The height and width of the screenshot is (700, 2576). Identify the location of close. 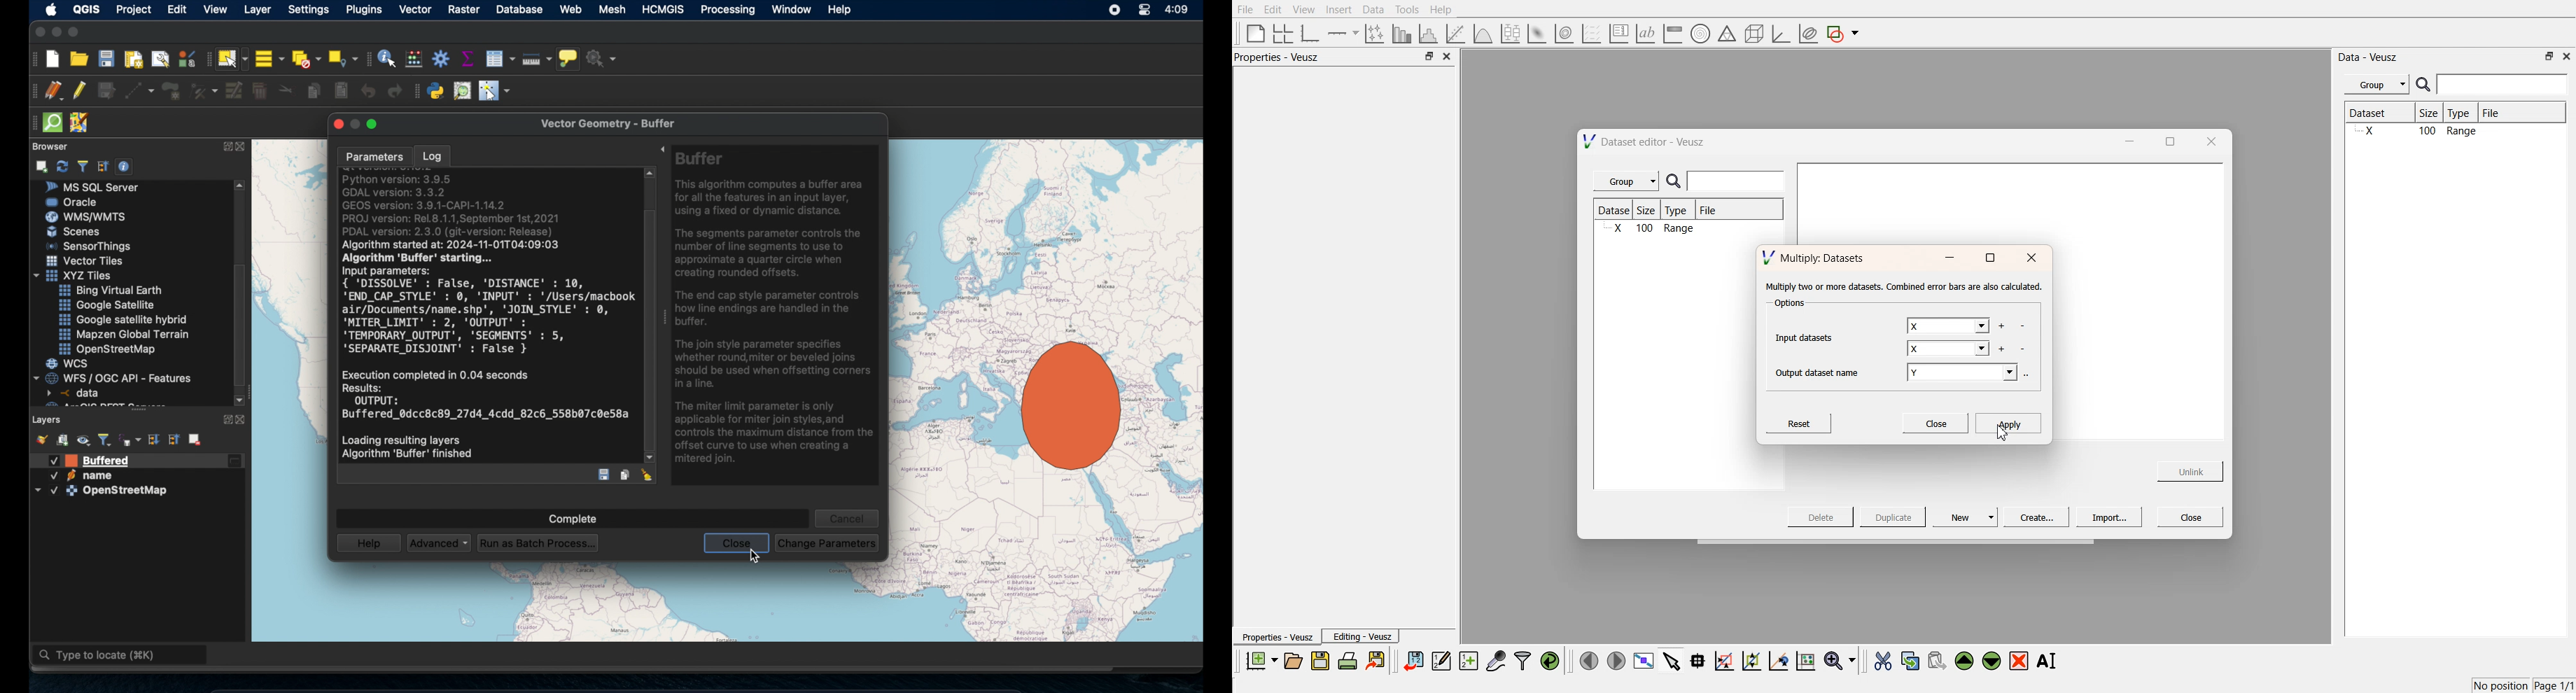
(737, 545).